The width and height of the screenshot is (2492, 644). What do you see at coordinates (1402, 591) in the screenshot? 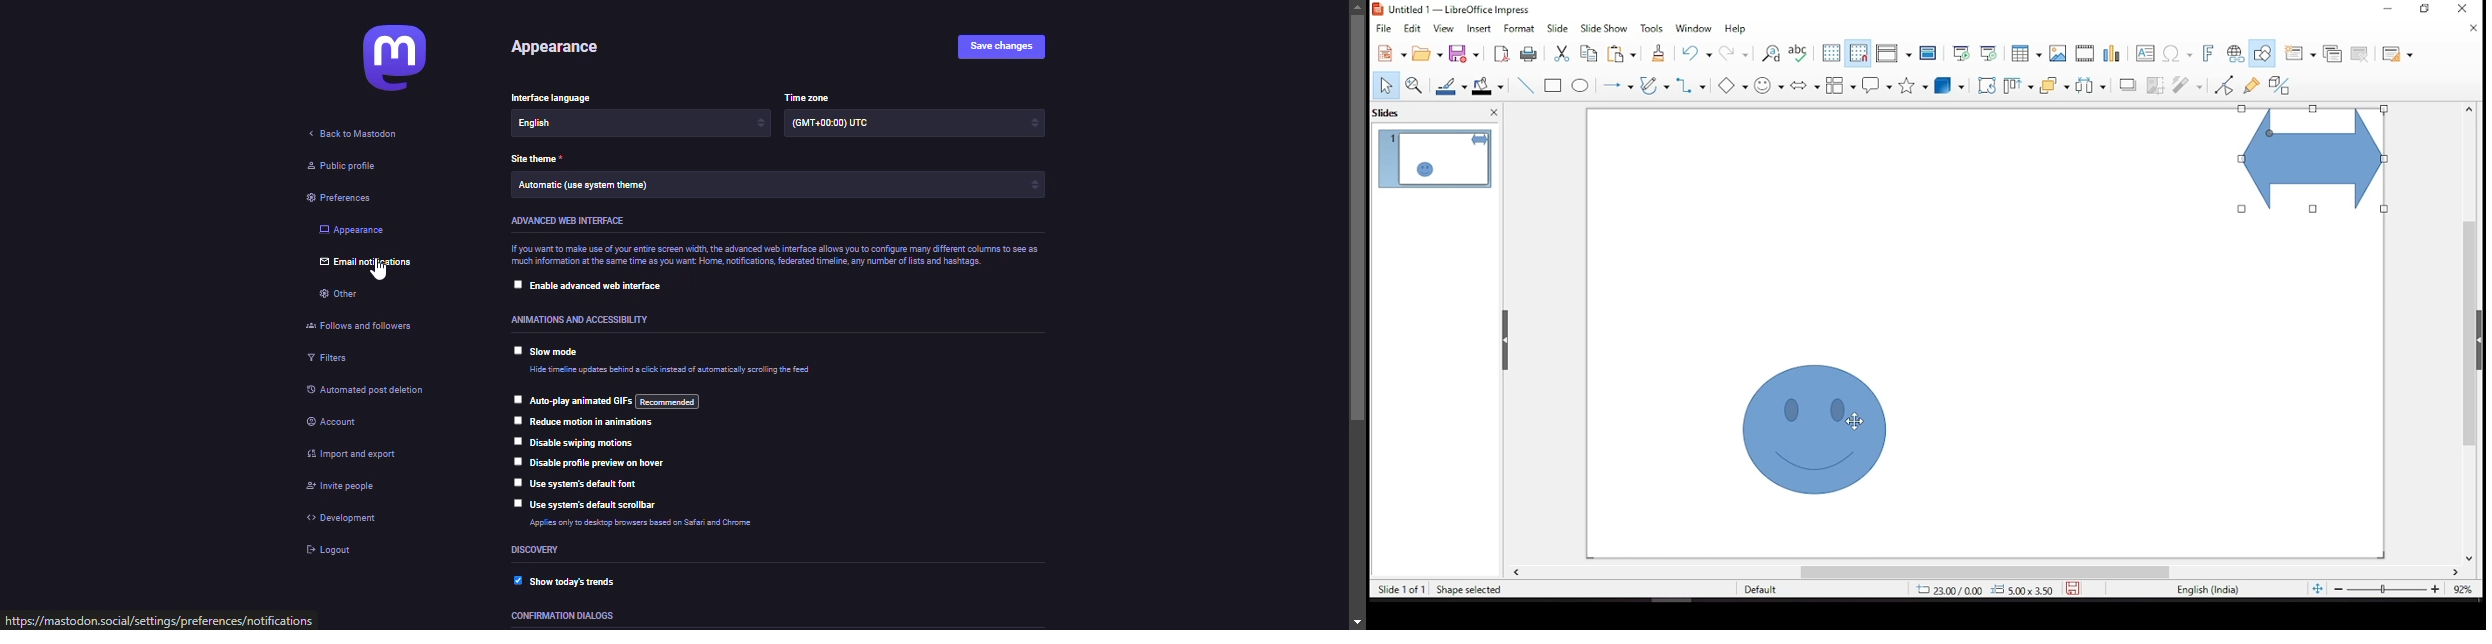
I see `slide 1 of 1` at bounding box center [1402, 591].